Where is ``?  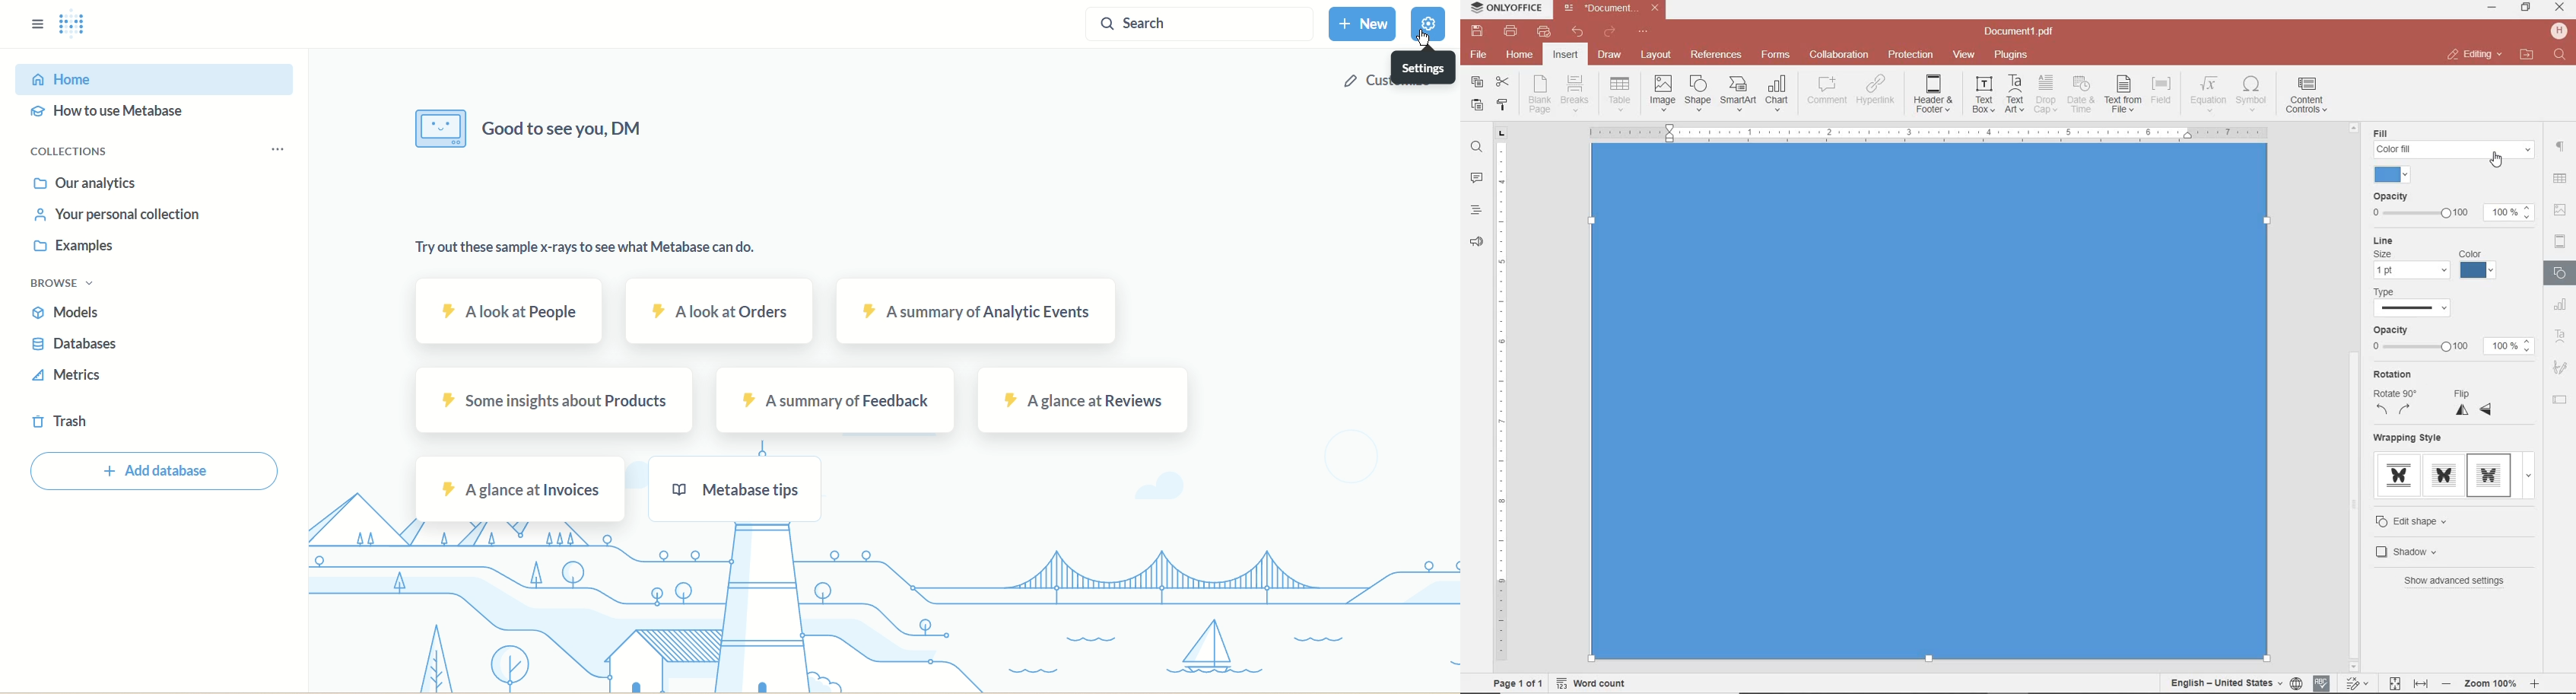
 is located at coordinates (2491, 684).